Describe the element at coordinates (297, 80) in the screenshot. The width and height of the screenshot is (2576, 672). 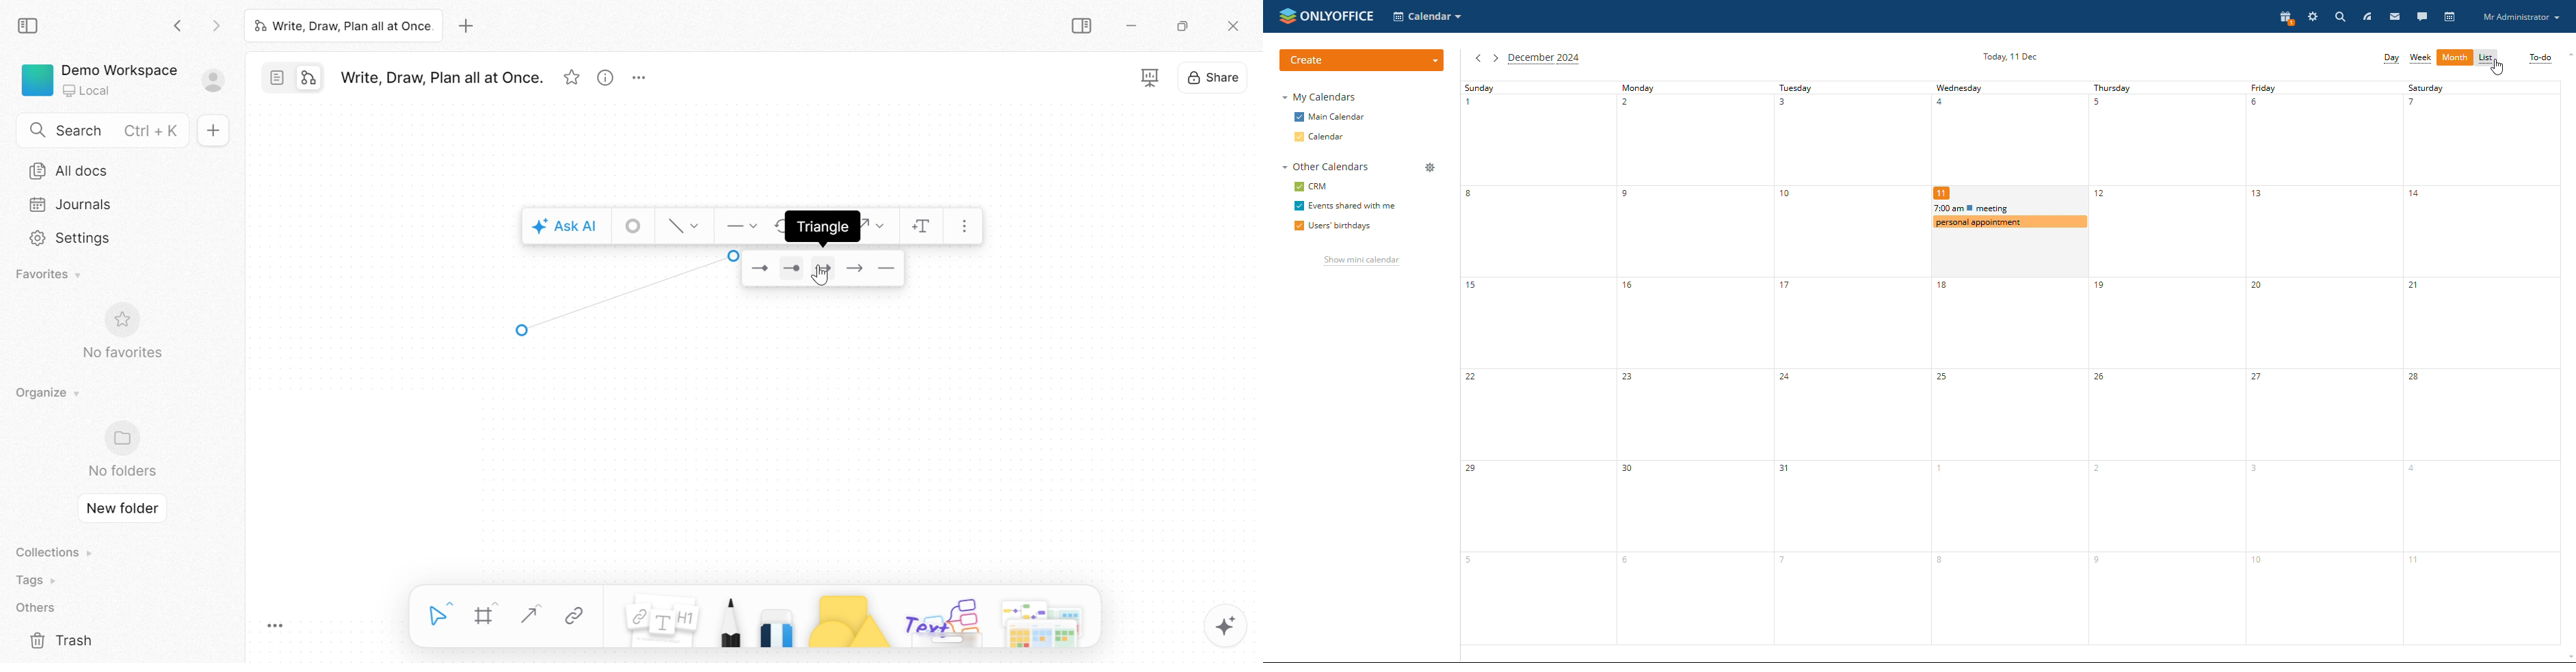
I see `Switch` at that location.